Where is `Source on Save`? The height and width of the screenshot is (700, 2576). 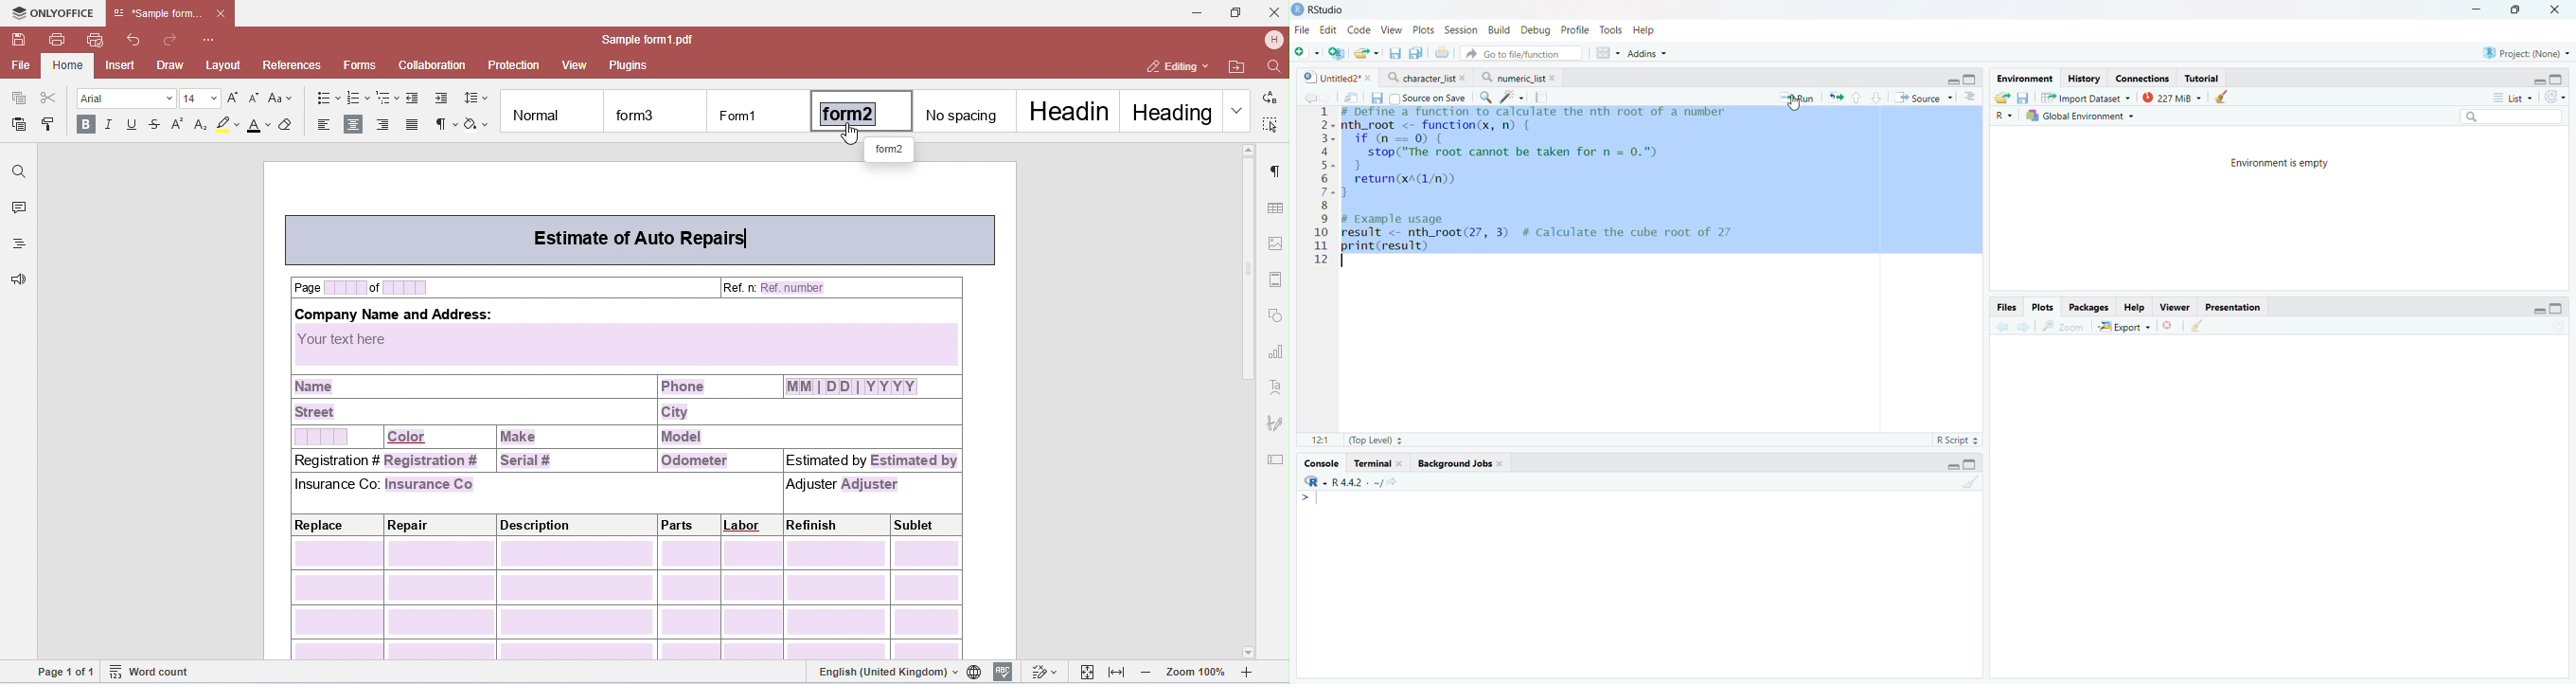 Source on Save is located at coordinates (1427, 98).